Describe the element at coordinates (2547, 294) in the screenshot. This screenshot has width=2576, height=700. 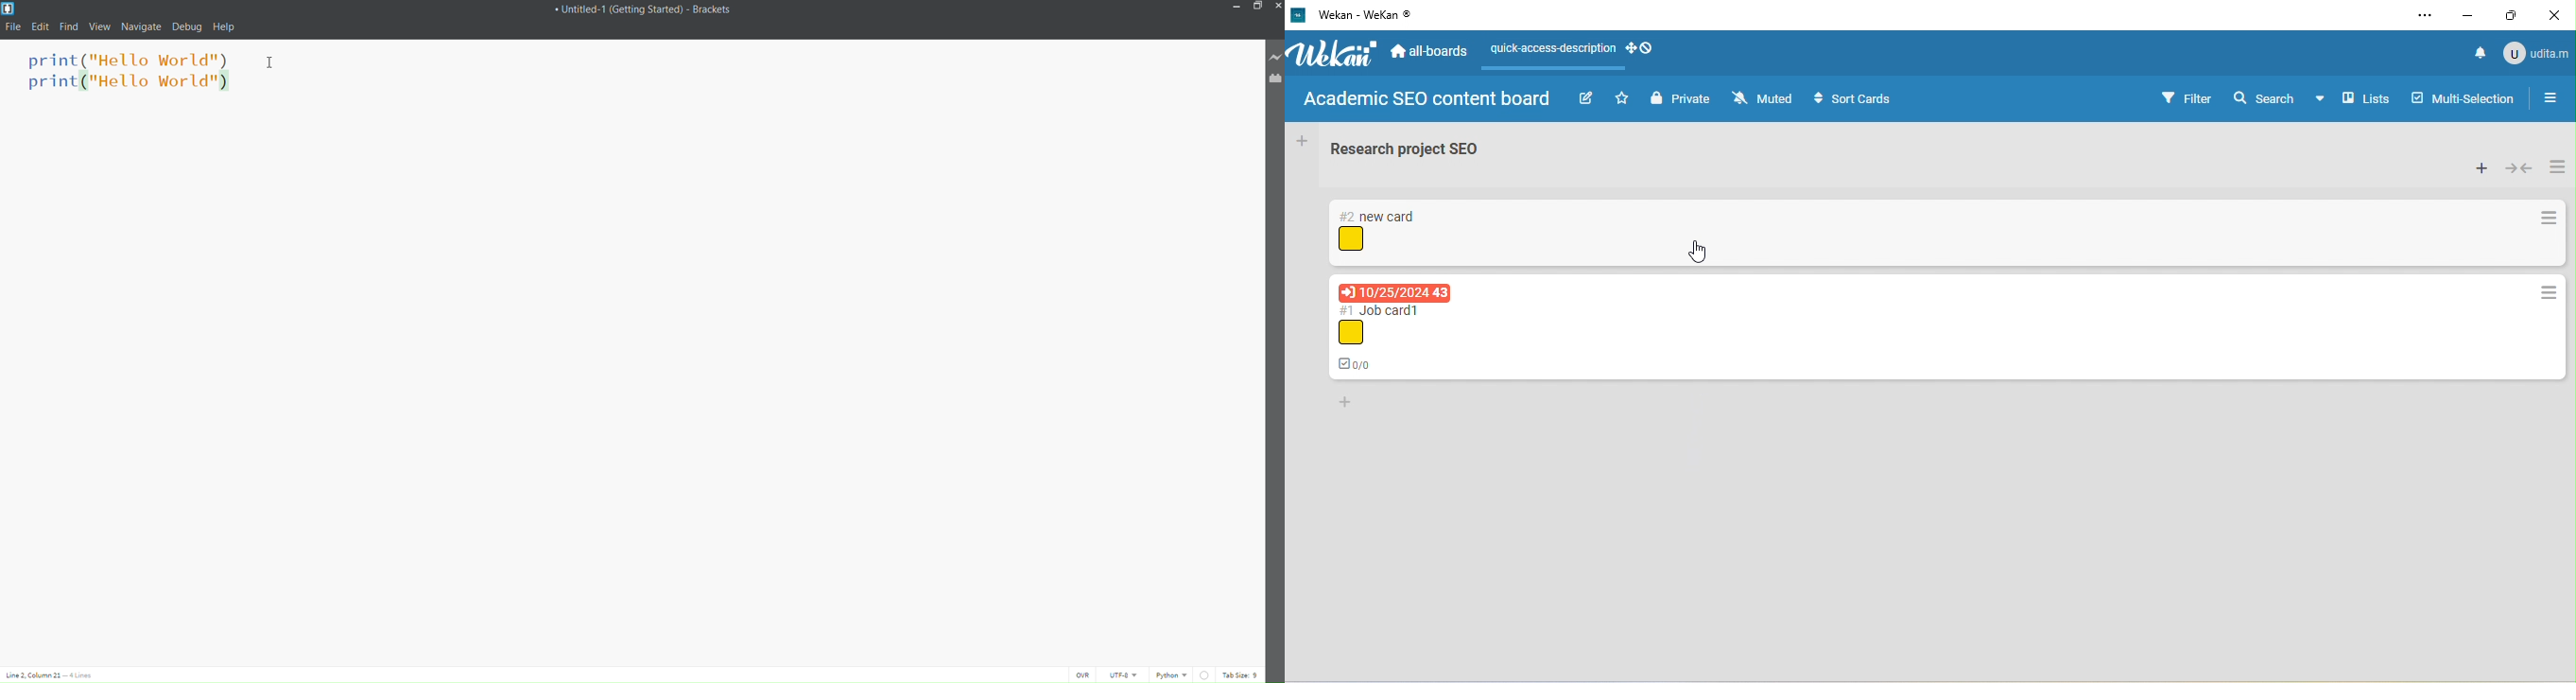
I see `card actions` at that location.